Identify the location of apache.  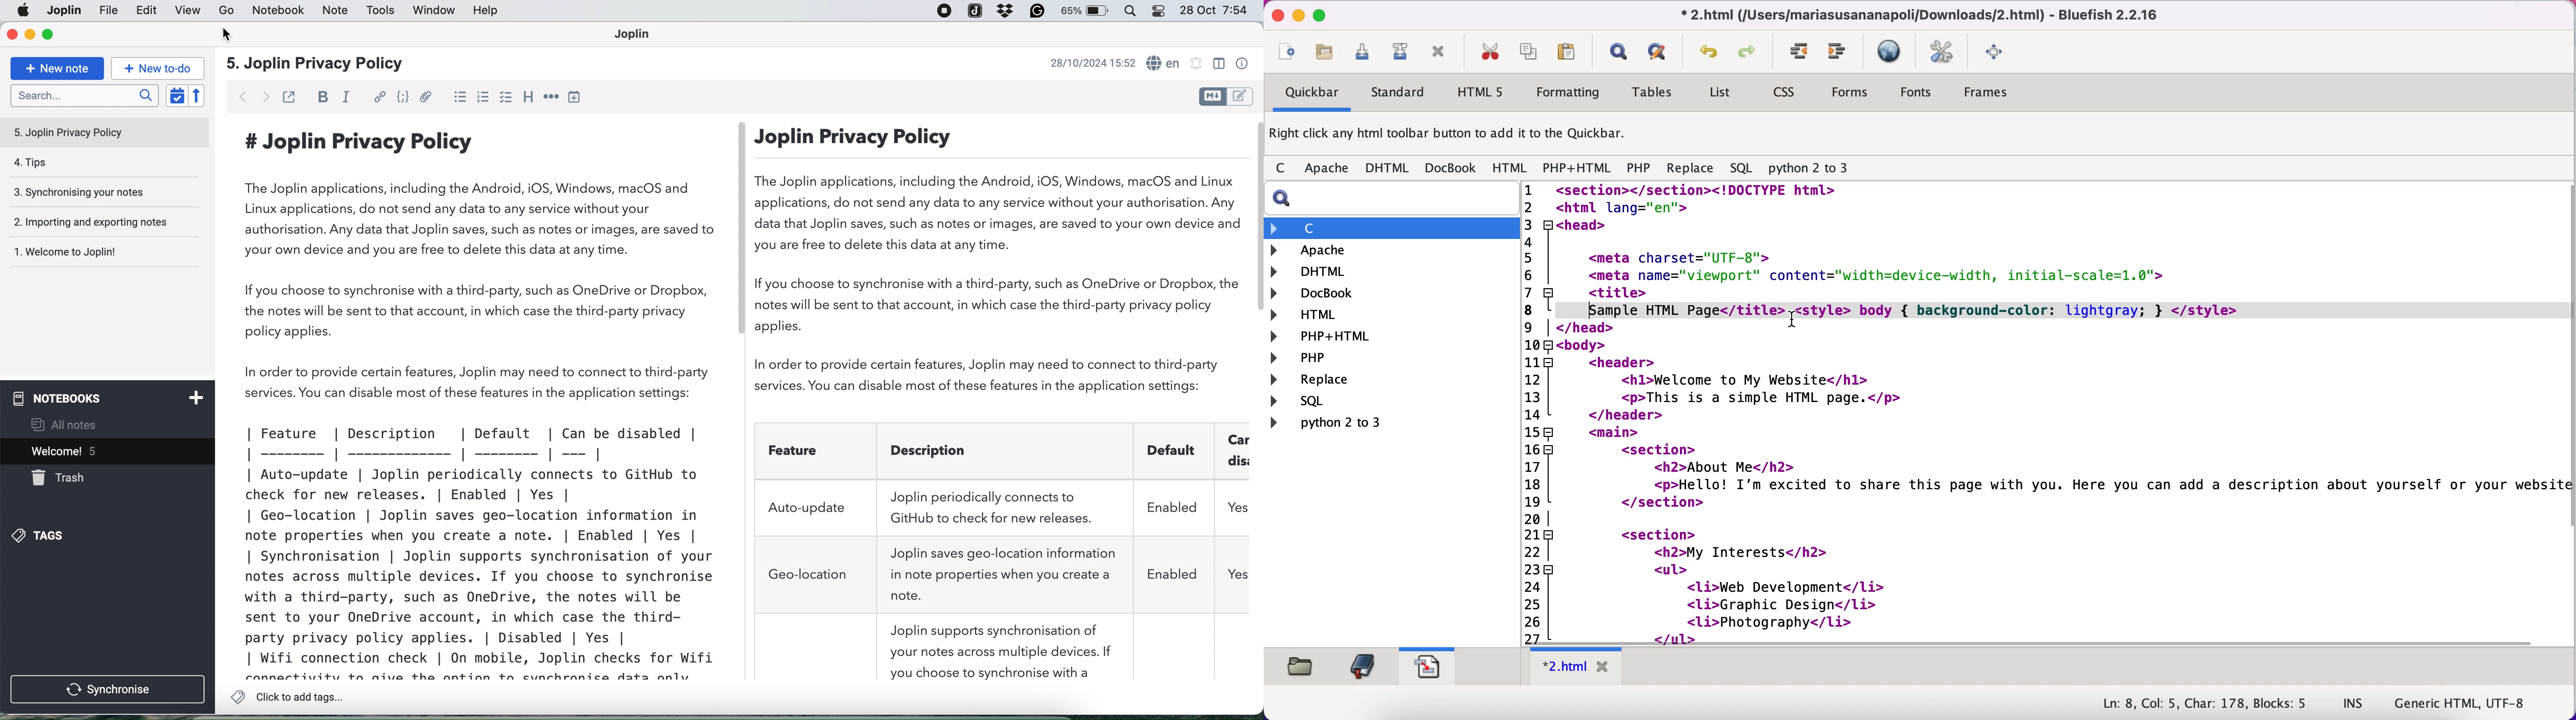
(1328, 170).